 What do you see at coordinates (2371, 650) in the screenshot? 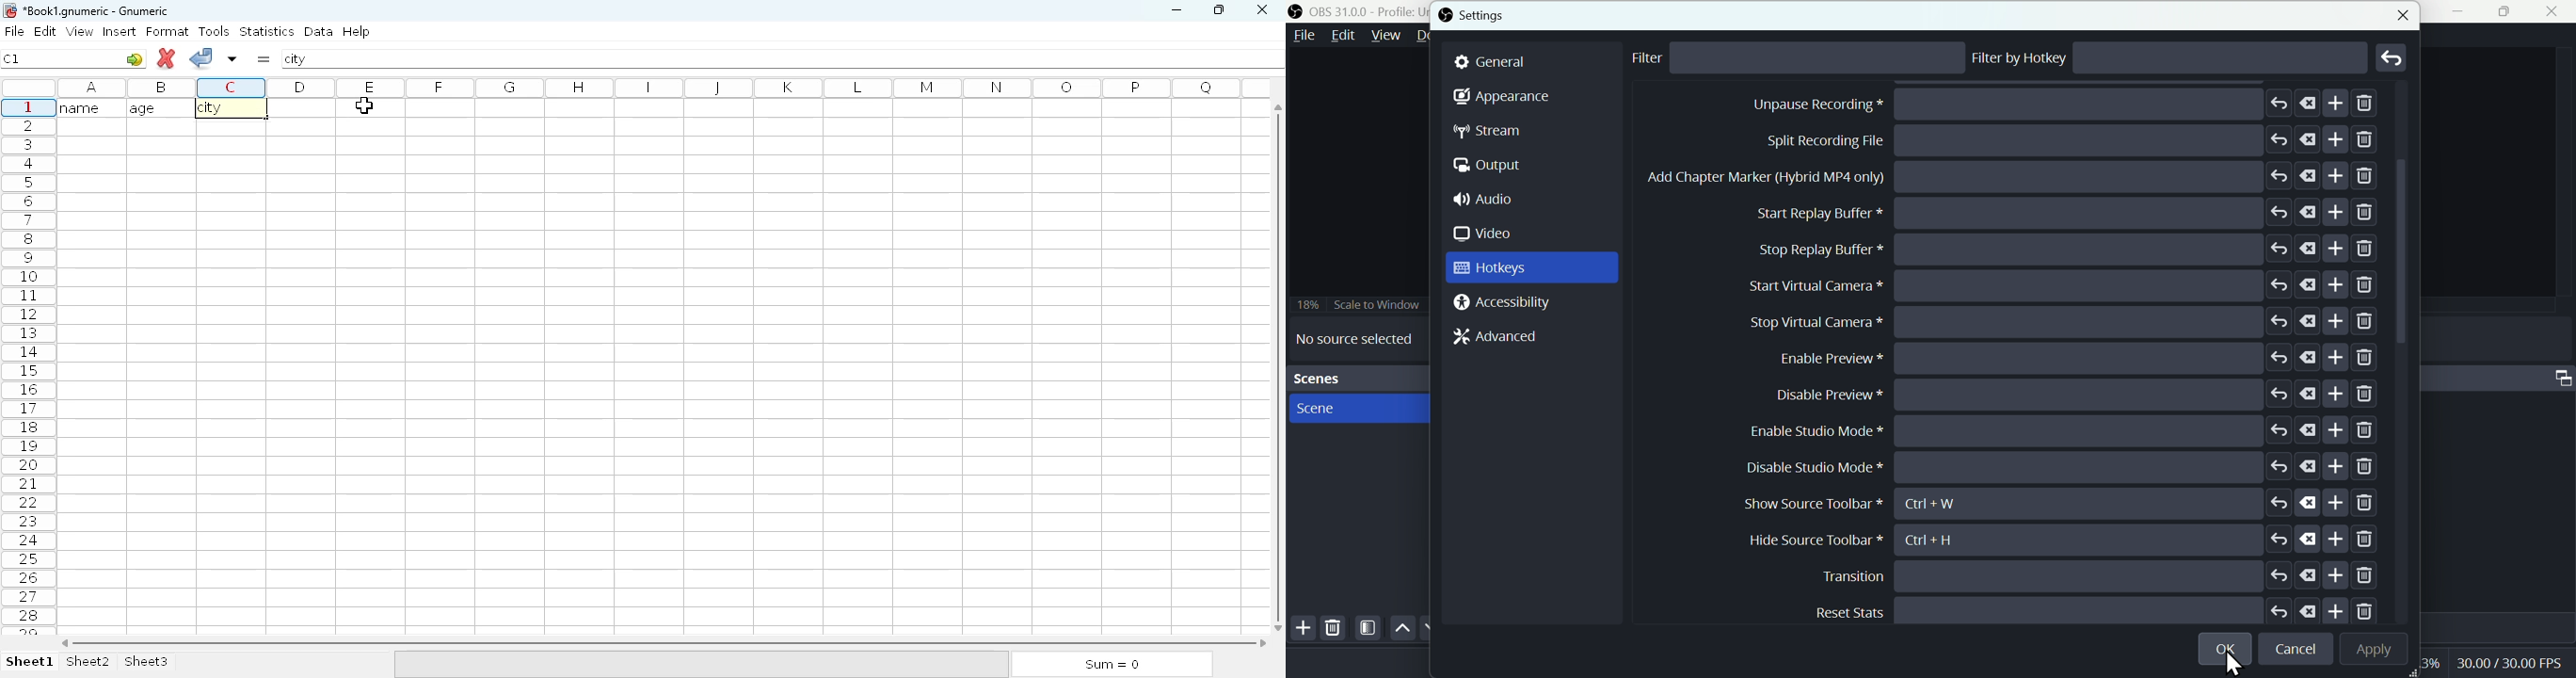
I see `Apply` at bounding box center [2371, 650].